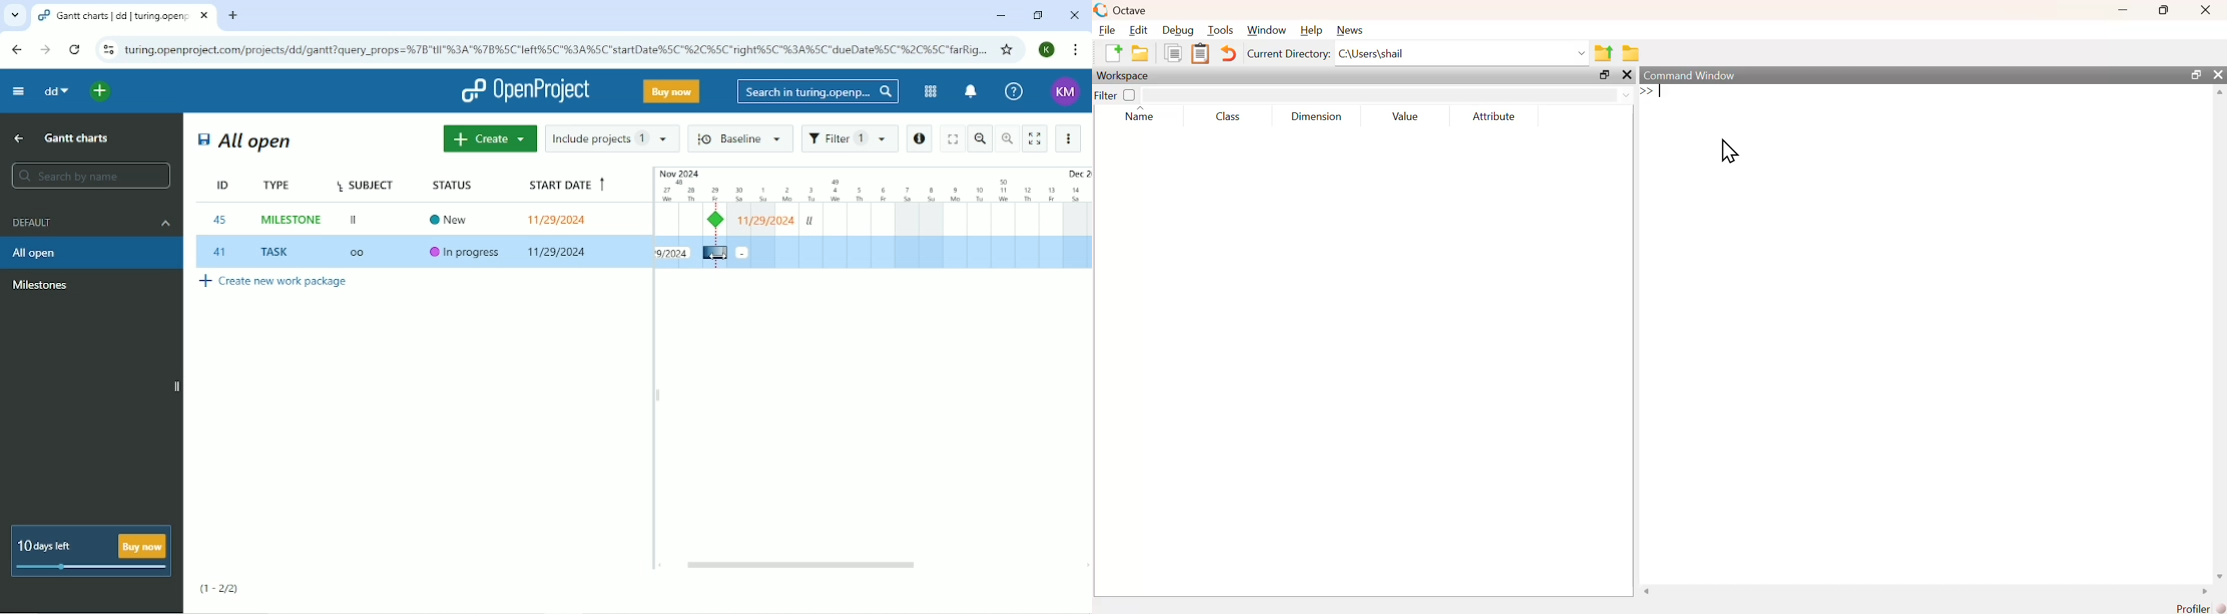  I want to click on dimension, so click(1316, 118).